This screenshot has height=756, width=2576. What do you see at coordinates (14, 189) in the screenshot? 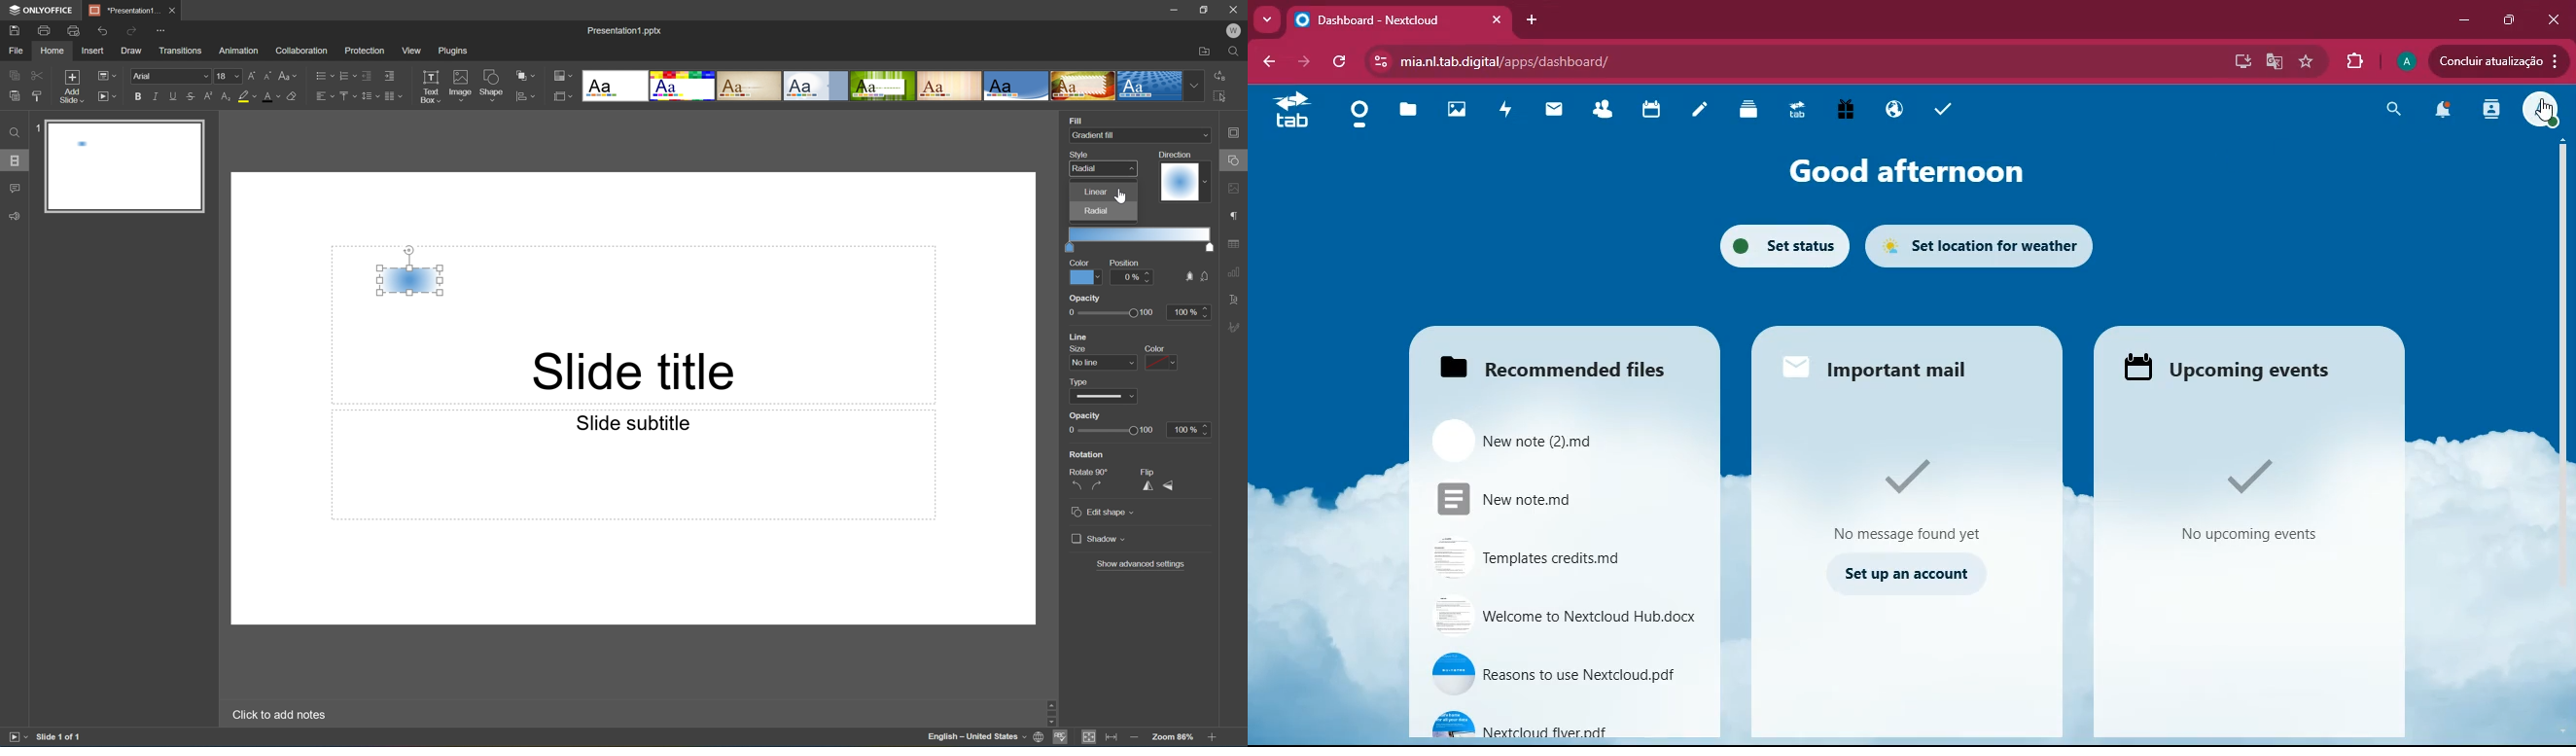
I see `Comments` at bounding box center [14, 189].